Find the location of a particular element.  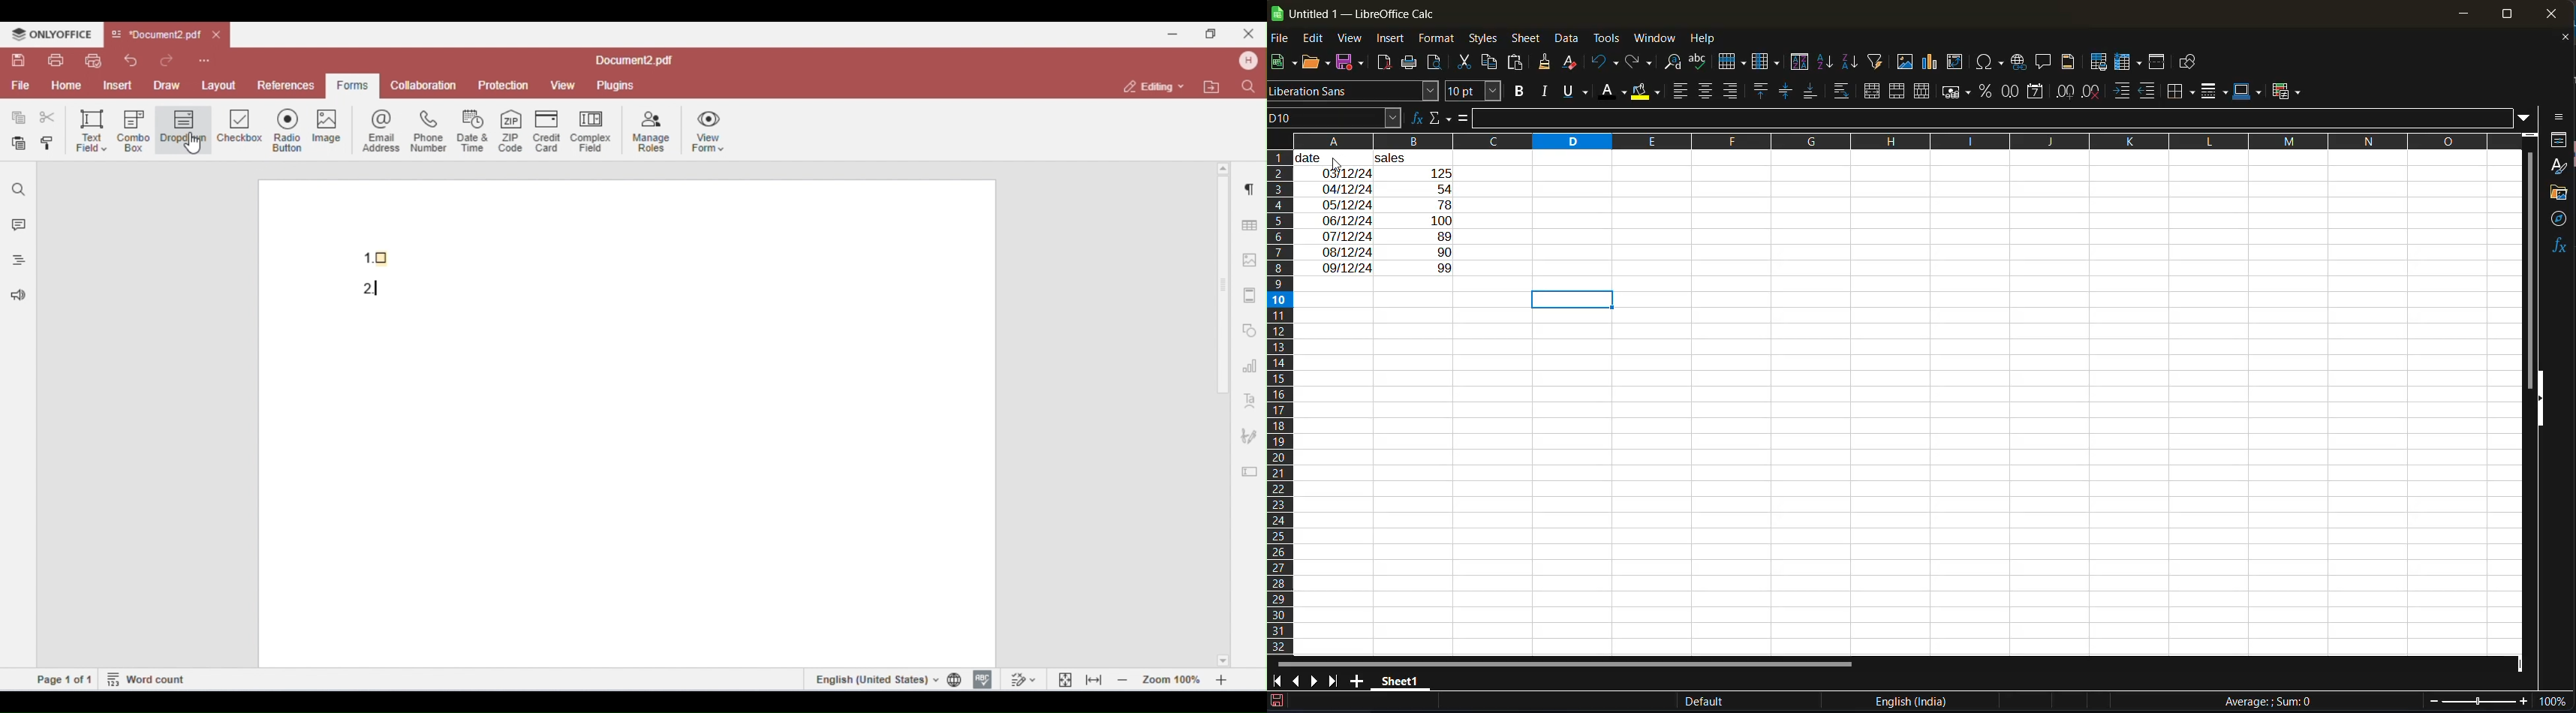

cut is located at coordinates (1467, 62).